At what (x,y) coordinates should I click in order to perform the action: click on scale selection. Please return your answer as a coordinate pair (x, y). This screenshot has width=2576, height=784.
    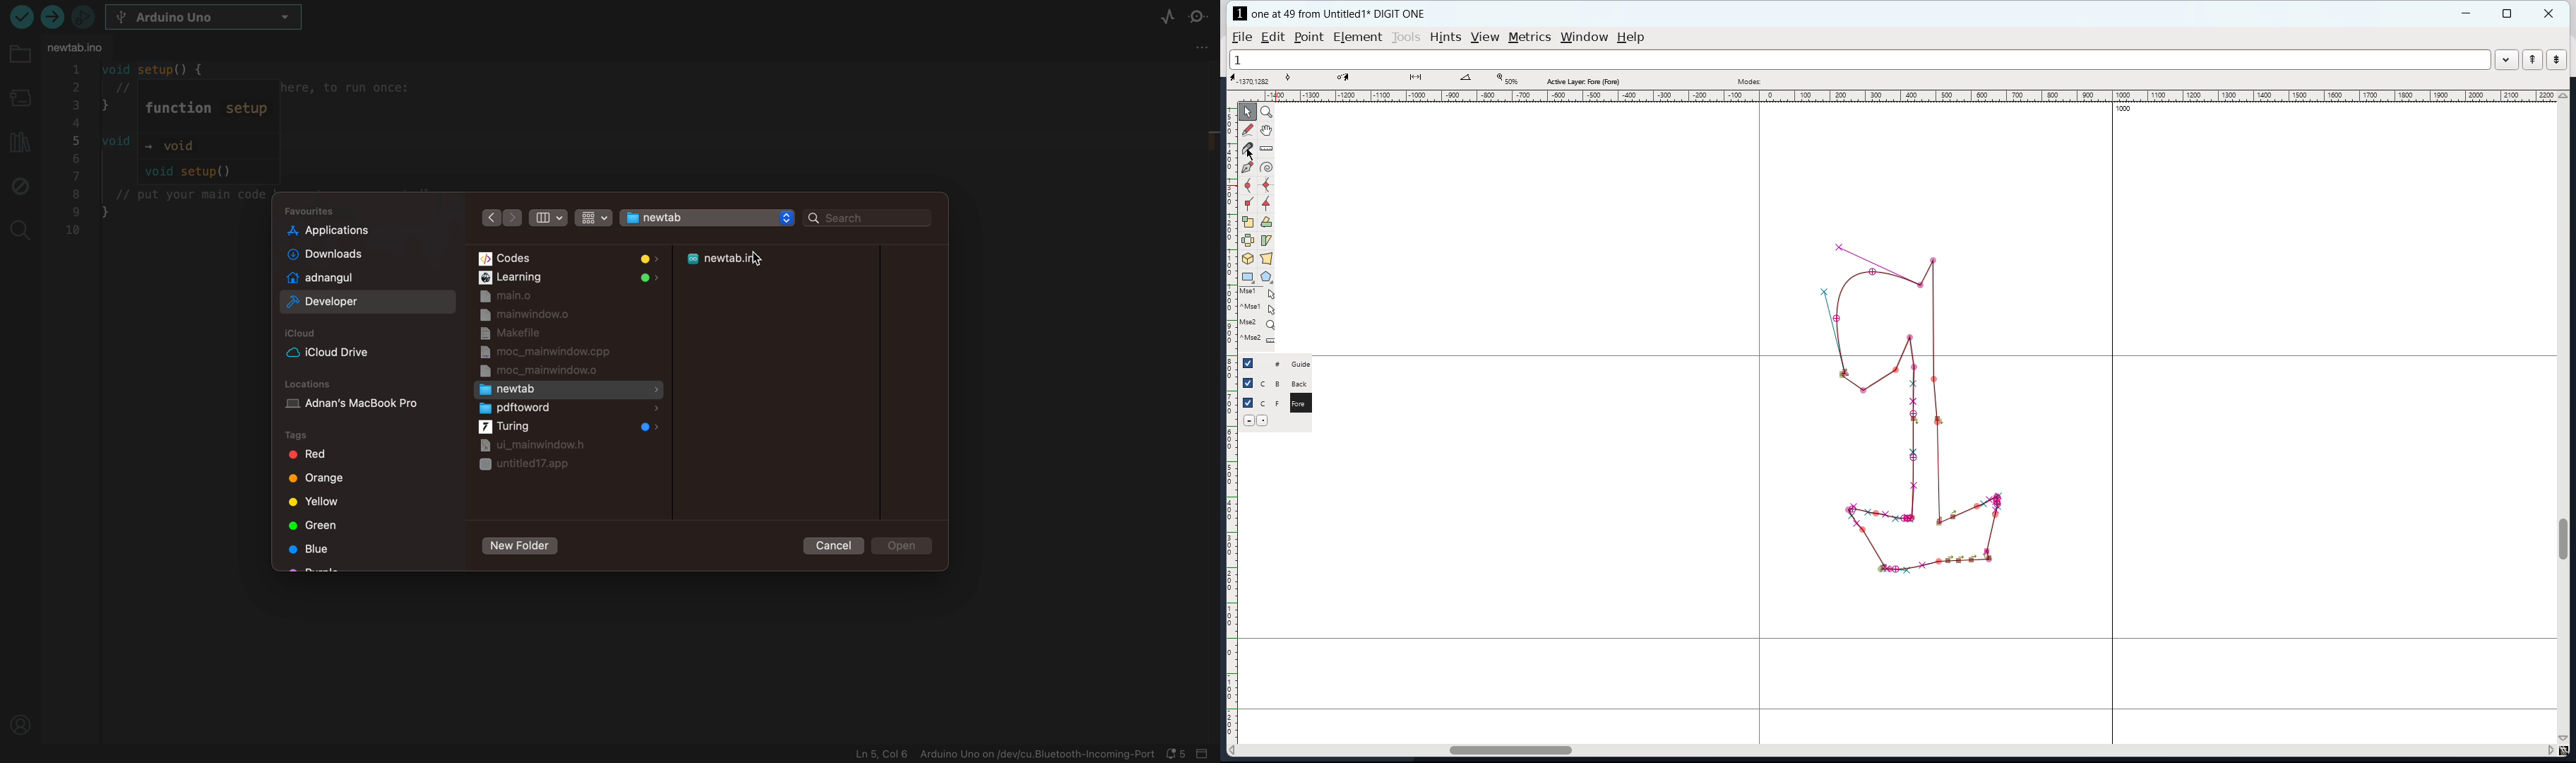
    Looking at the image, I should click on (1247, 222).